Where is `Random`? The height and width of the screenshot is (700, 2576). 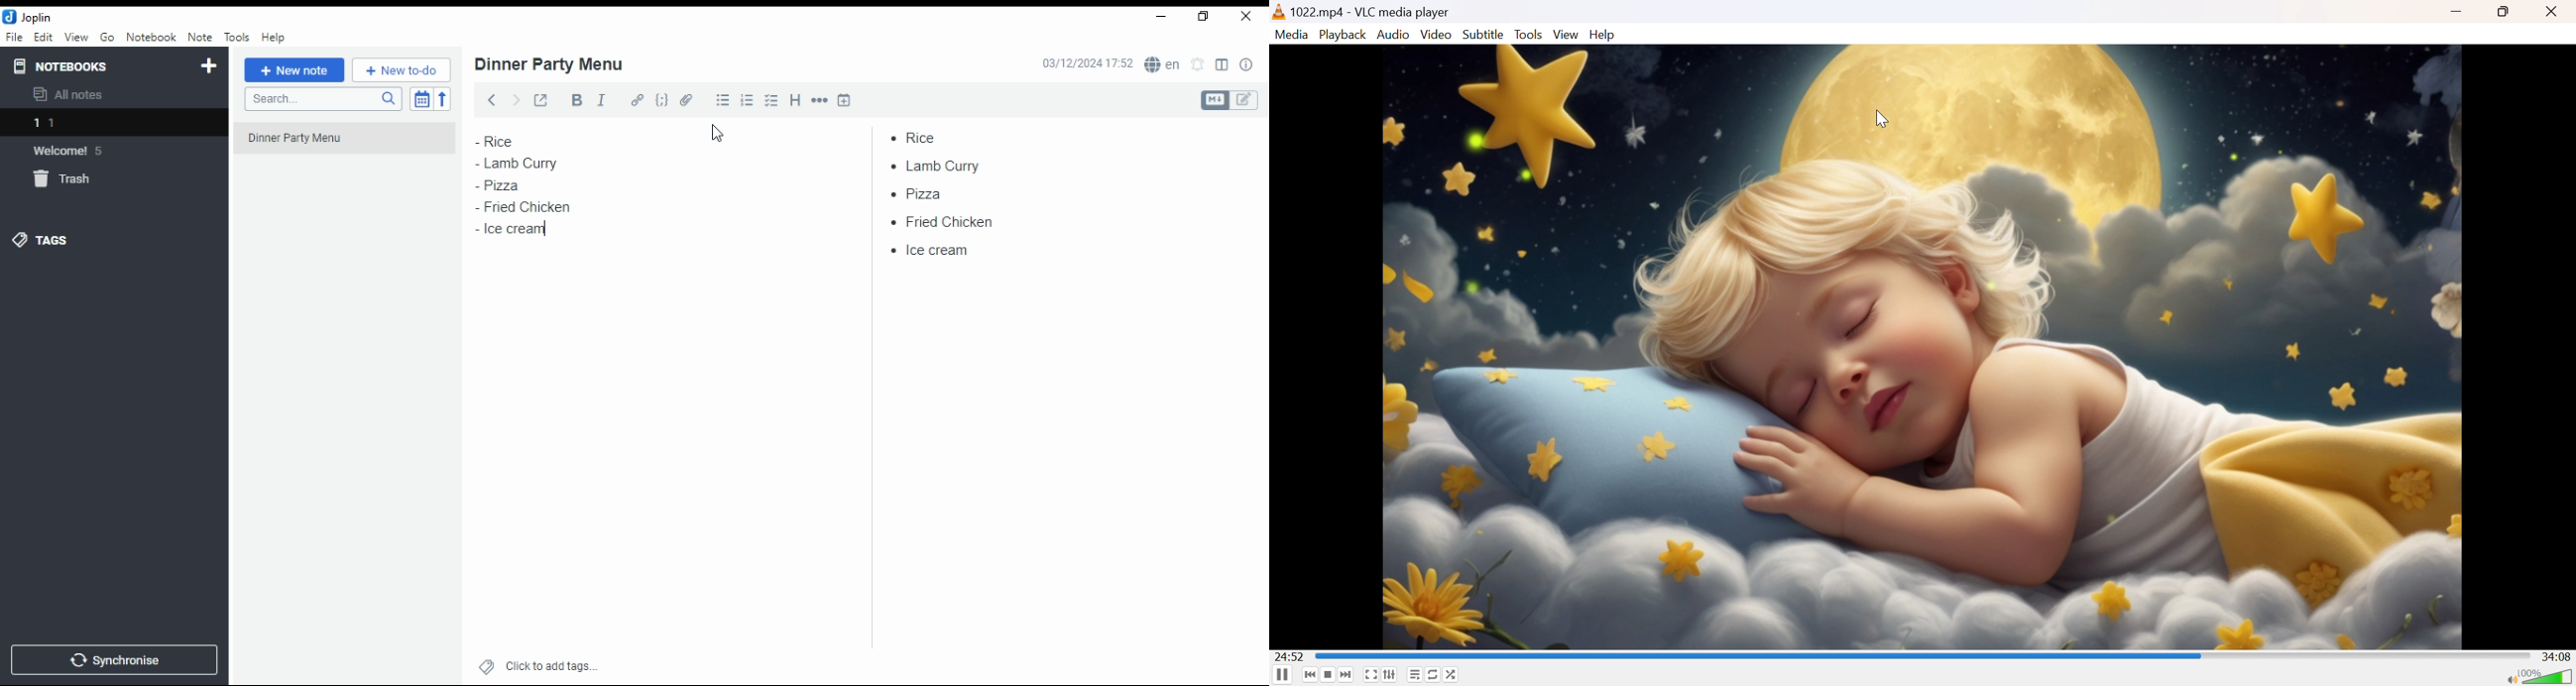 Random is located at coordinates (1452, 673).